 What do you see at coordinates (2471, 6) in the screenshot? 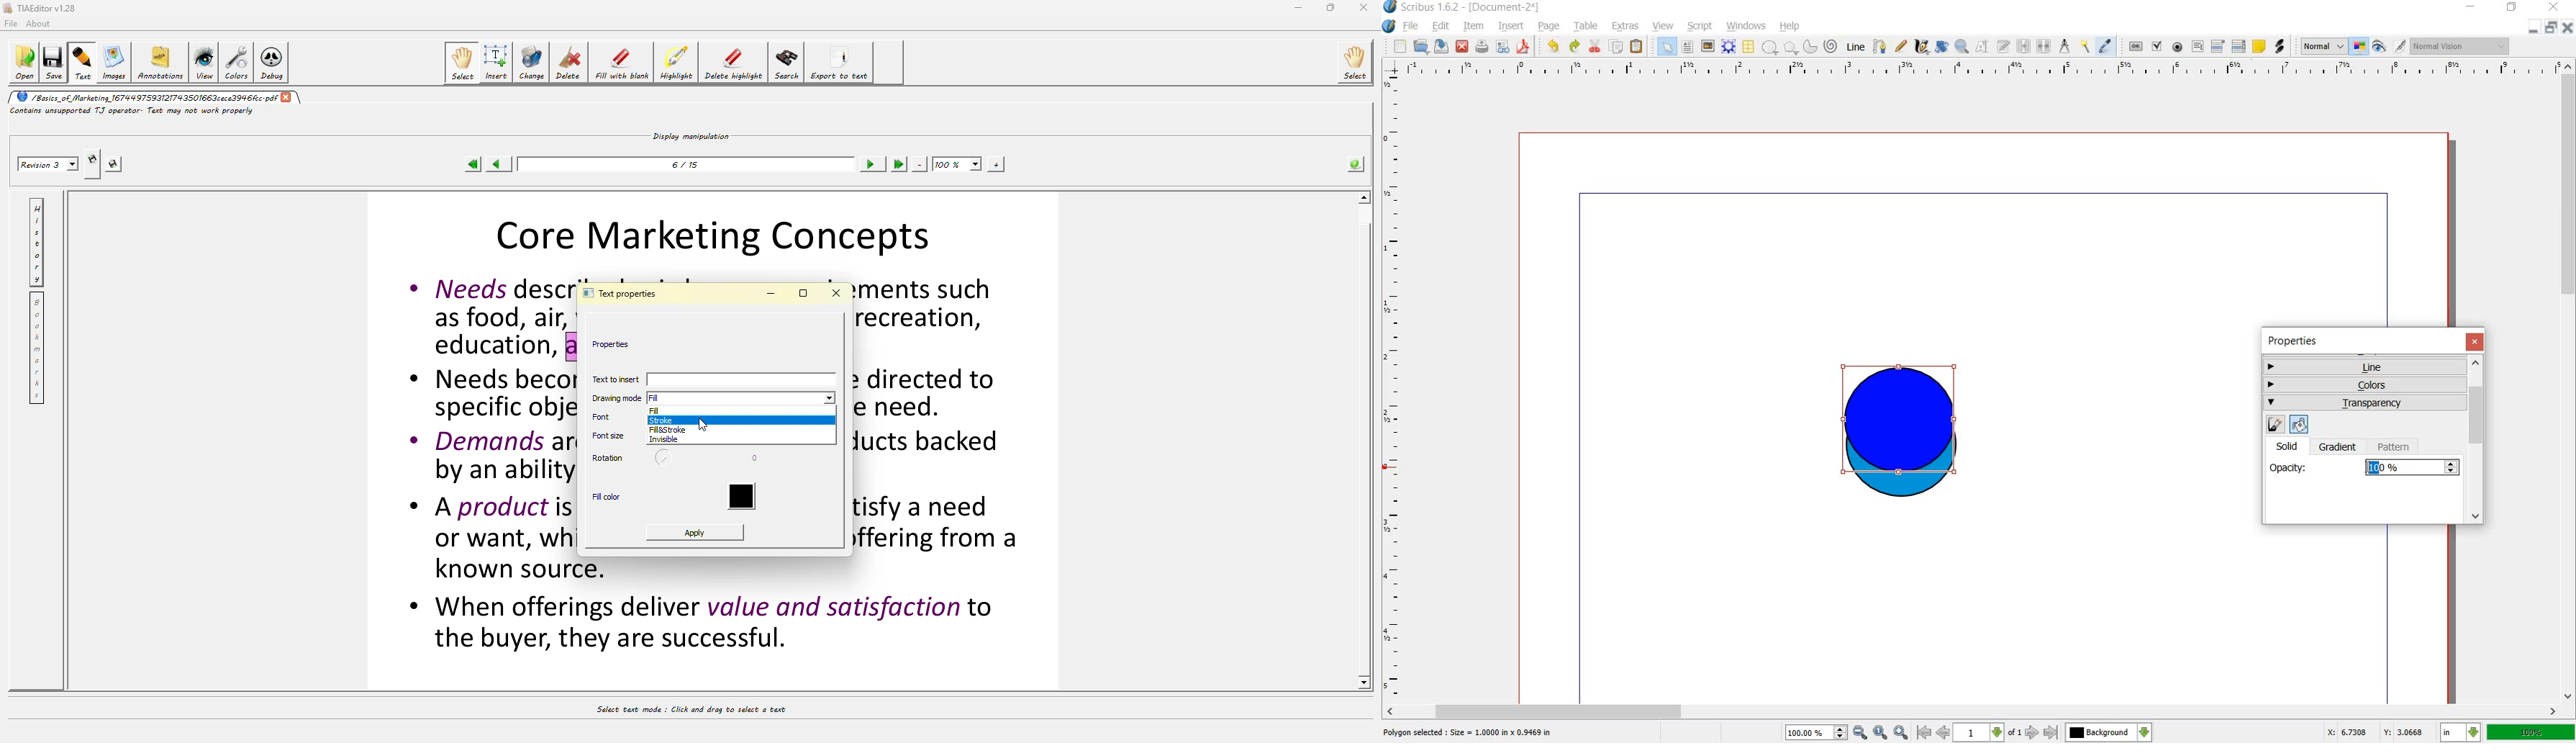
I see `minimize` at bounding box center [2471, 6].